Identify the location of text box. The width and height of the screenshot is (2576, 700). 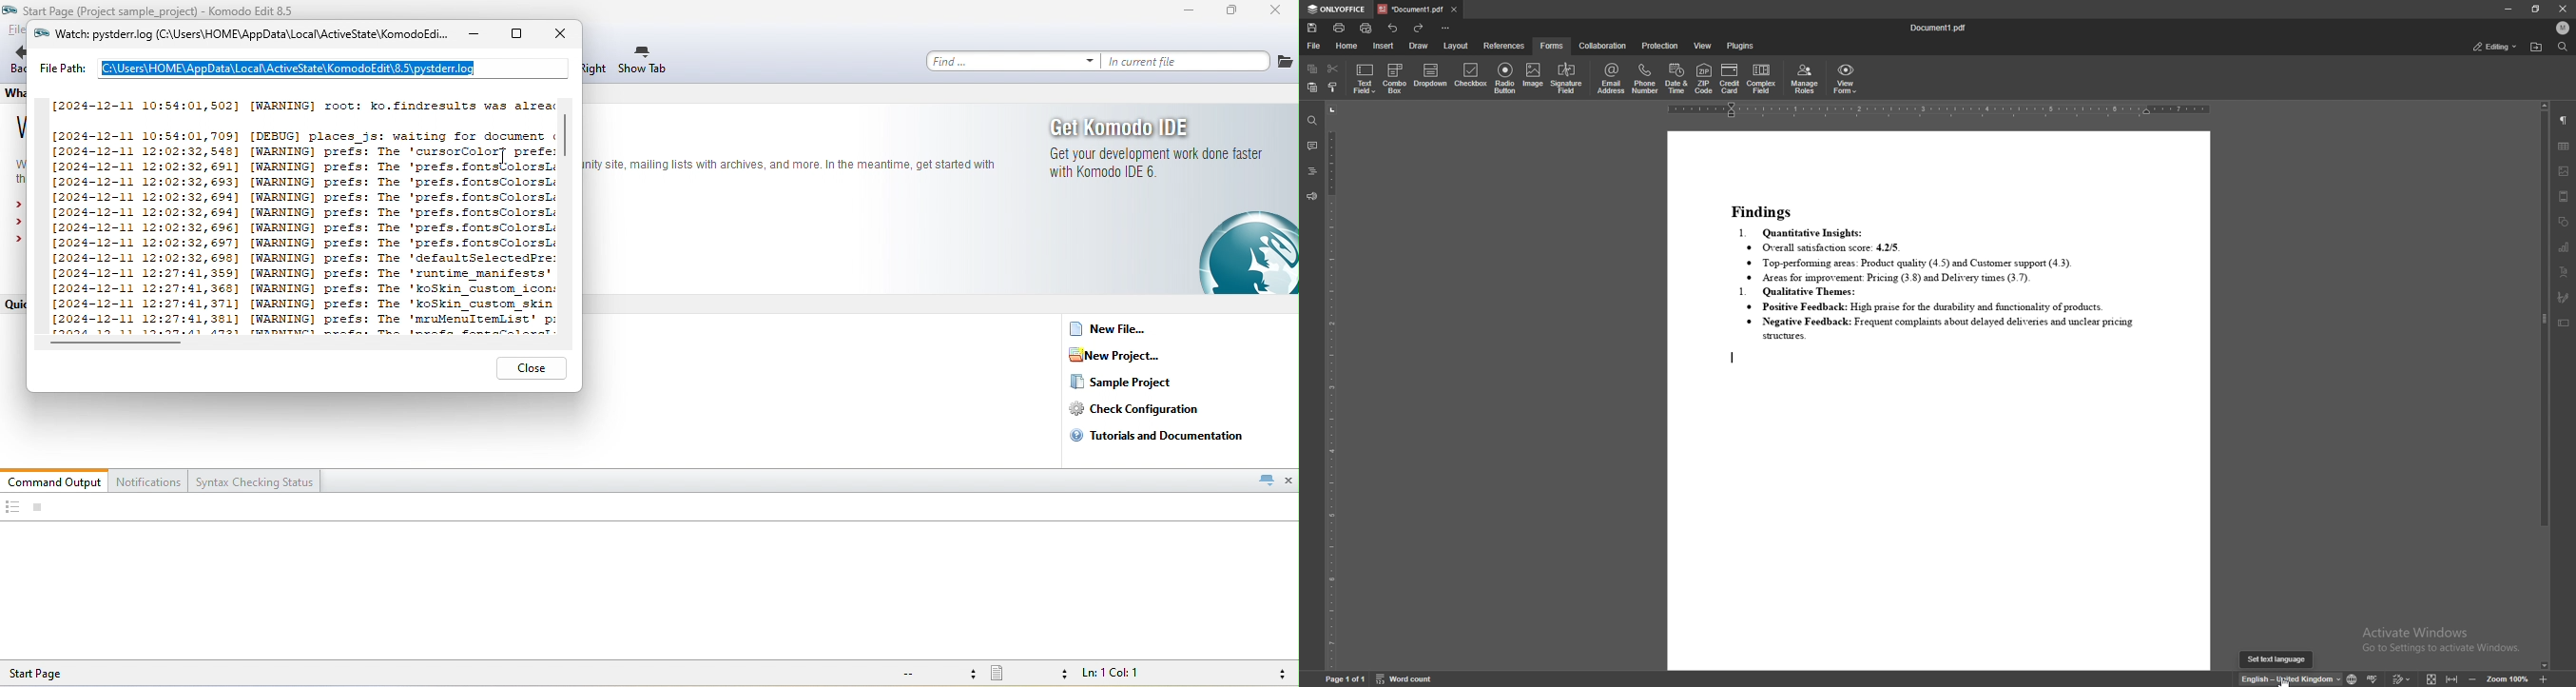
(2564, 323).